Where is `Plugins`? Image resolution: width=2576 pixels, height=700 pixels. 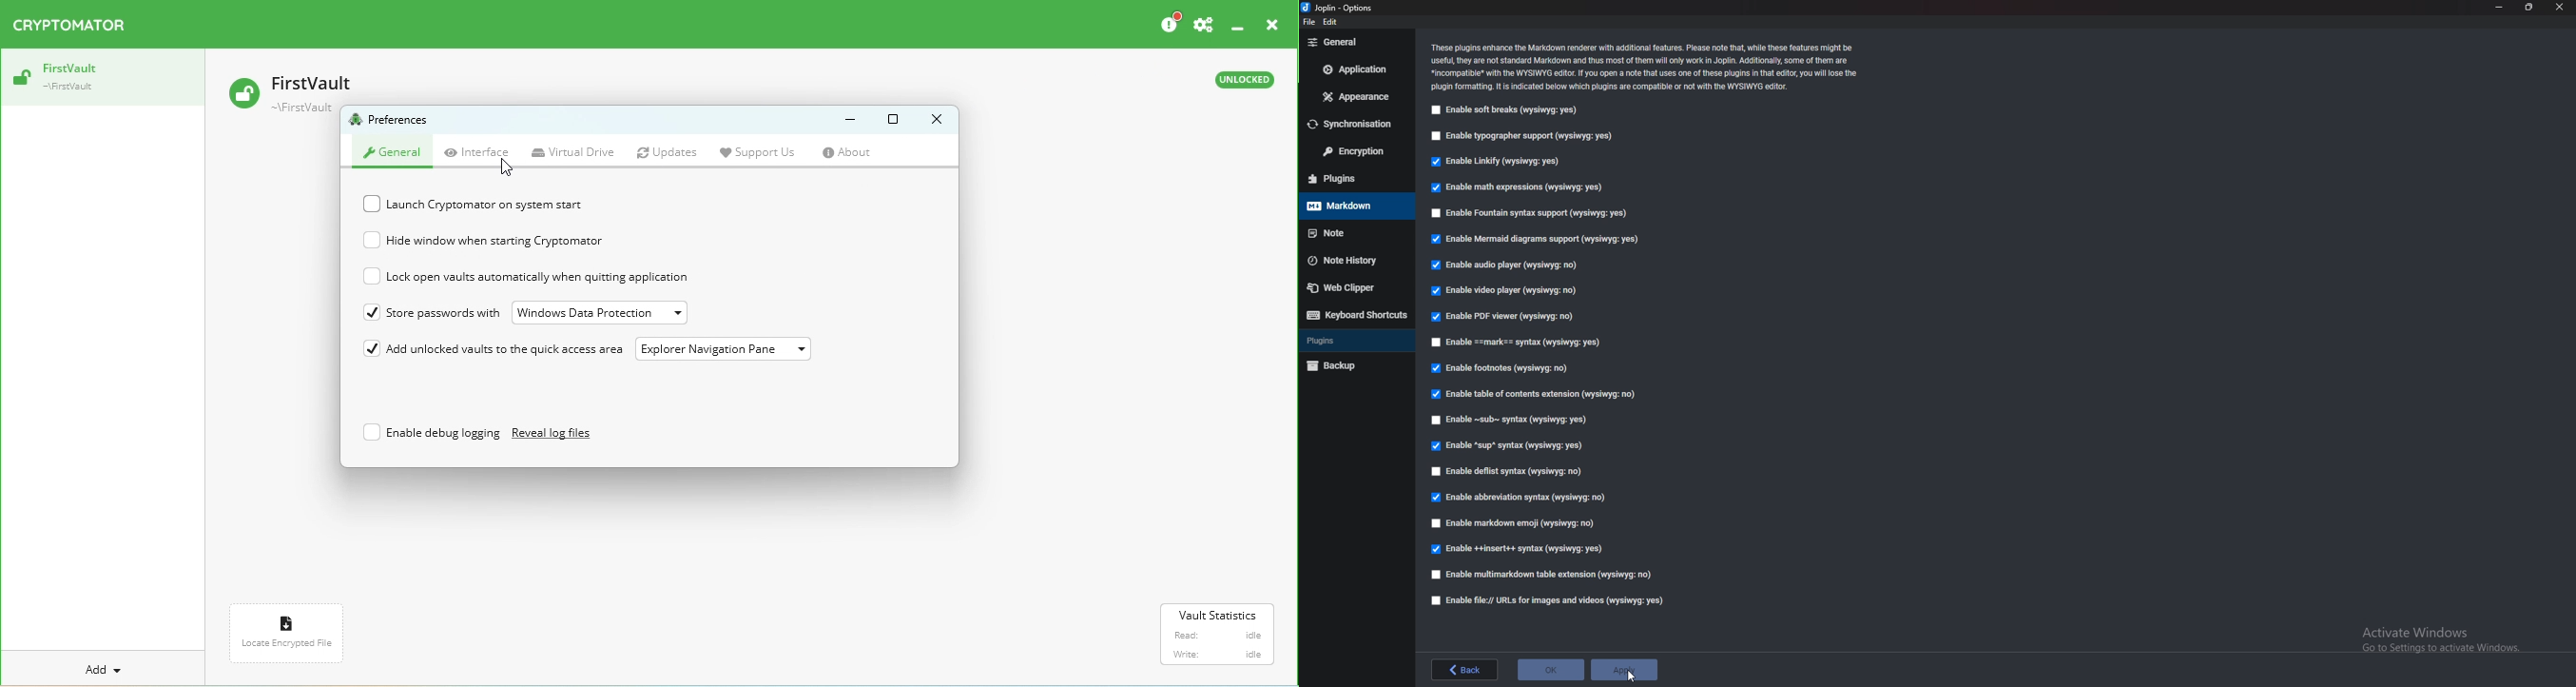
Plugins is located at coordinates (1348, 179).